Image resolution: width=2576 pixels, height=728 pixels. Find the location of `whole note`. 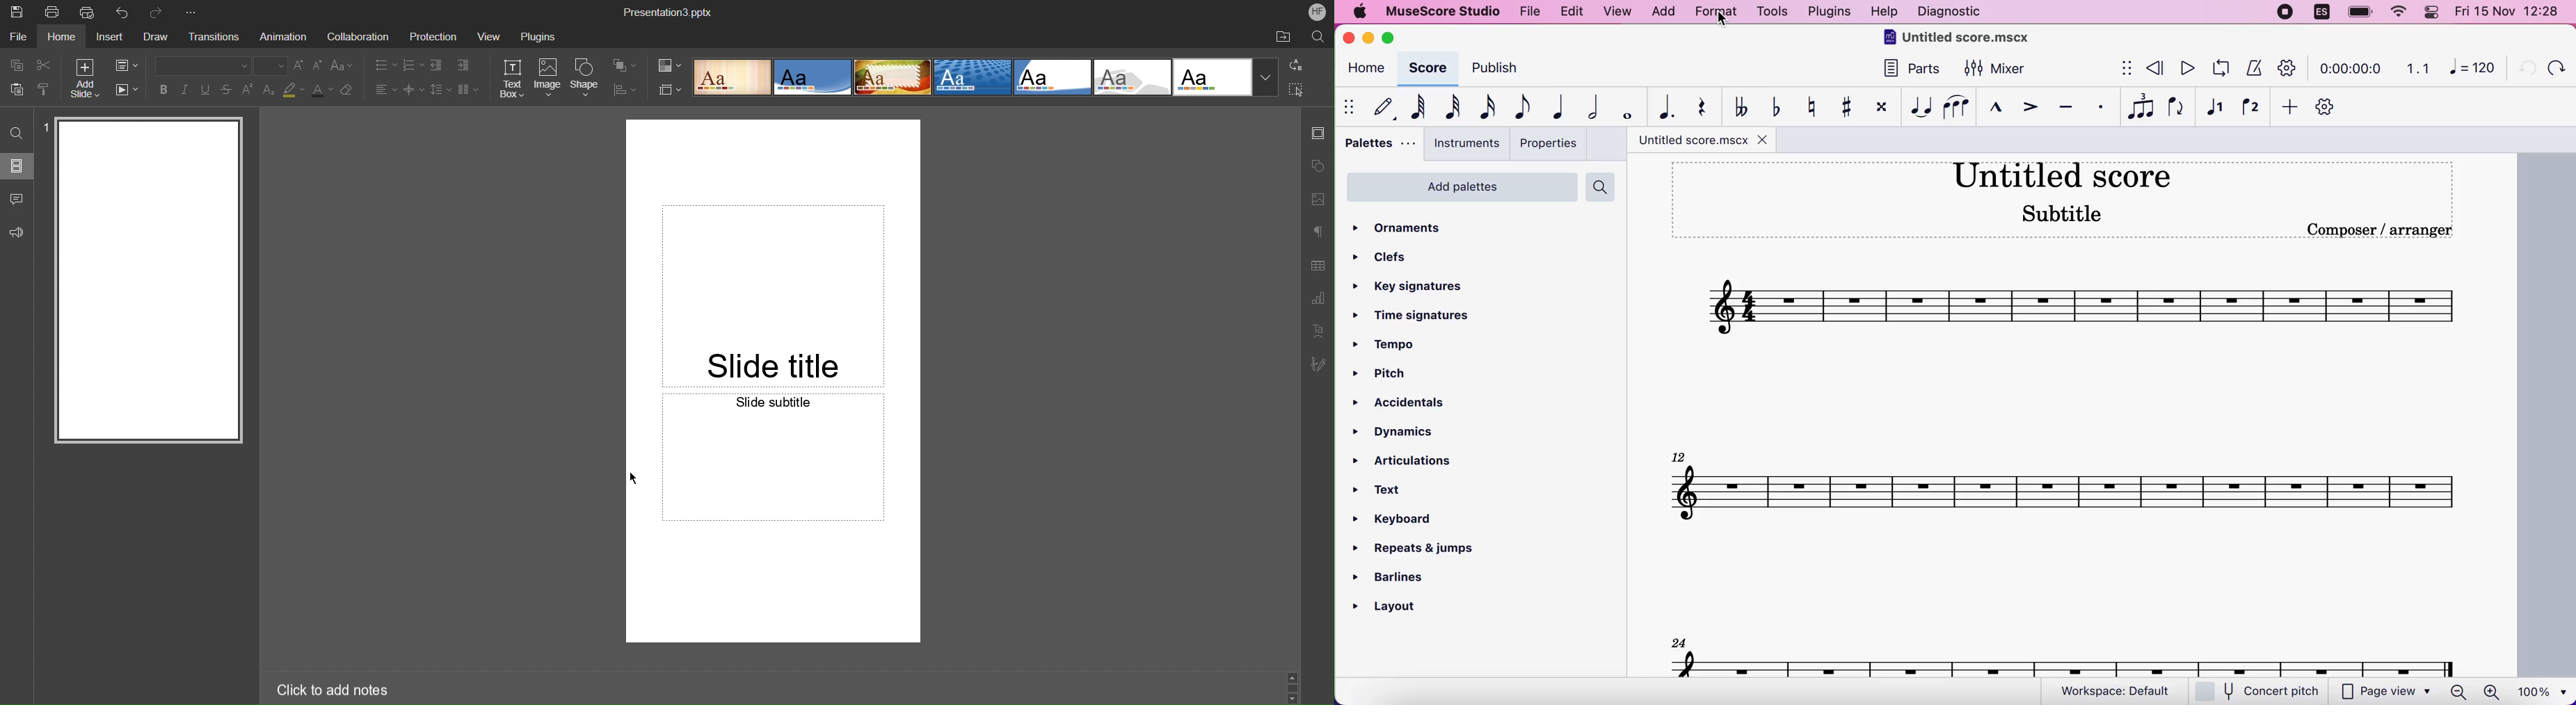

whole note is located at coordinates (1624, 108).